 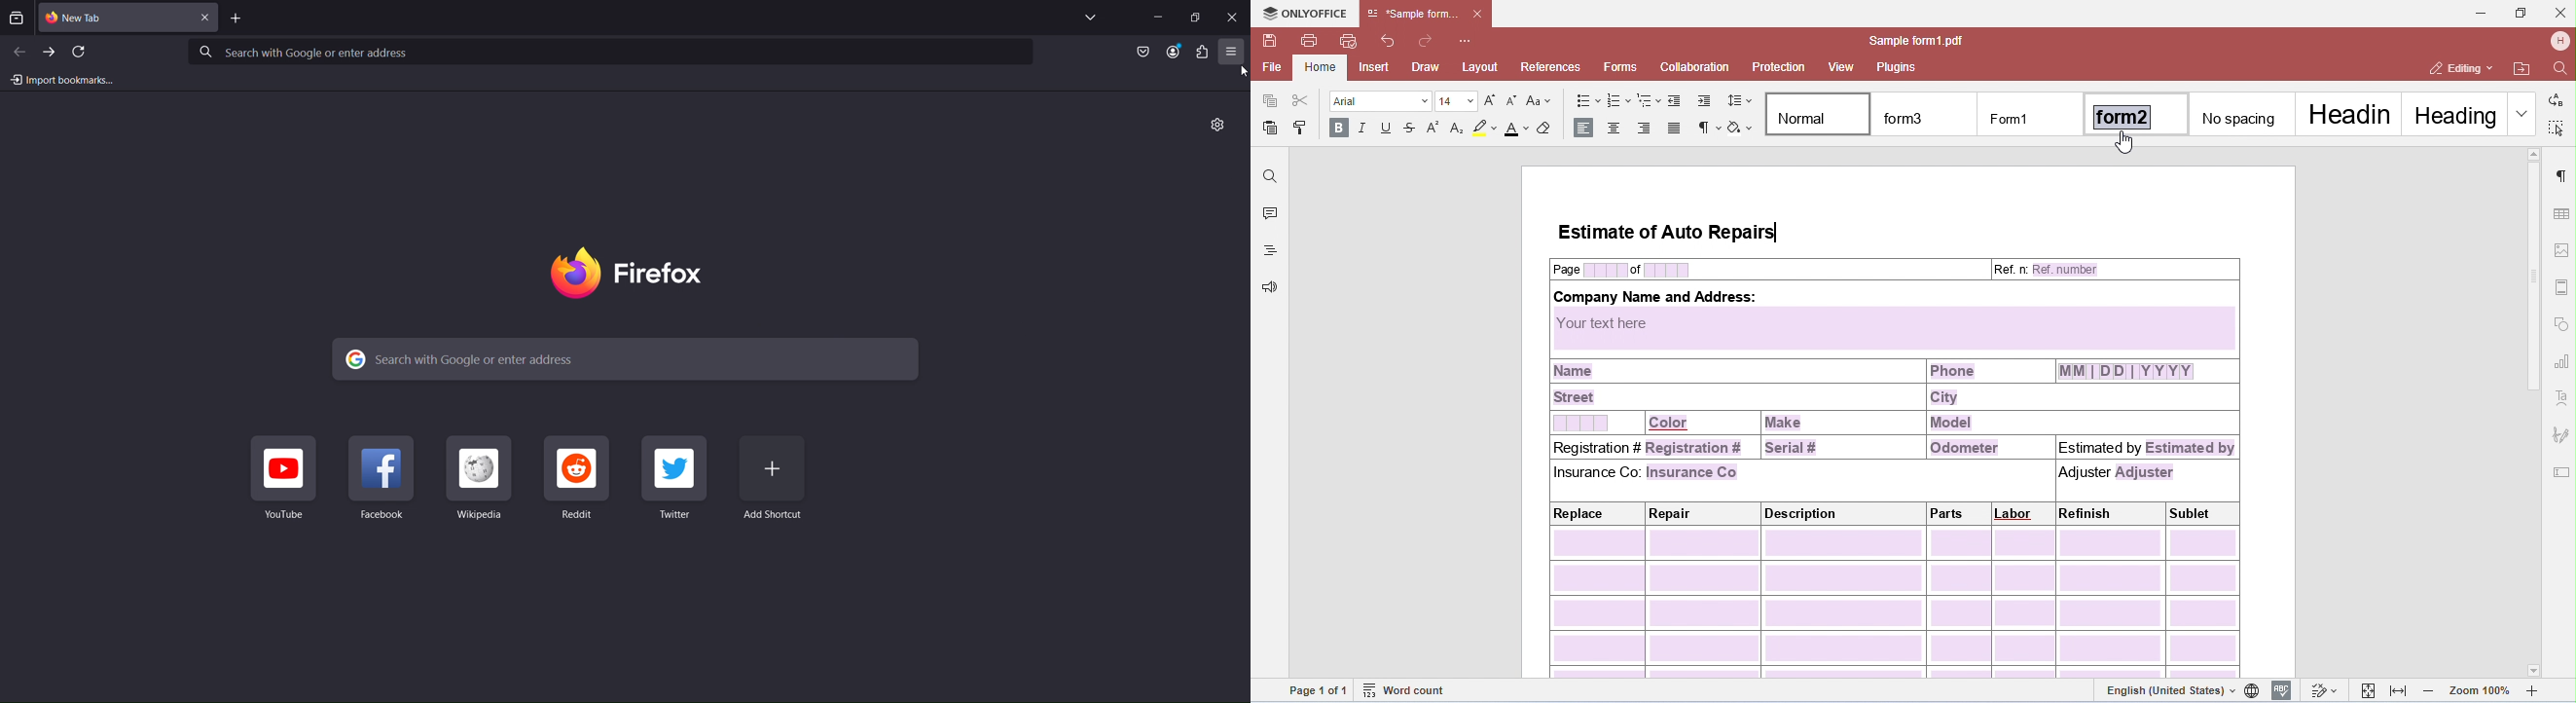 What do you see at coordinates (16, 53) in the screenshot?
I see `Back` at bounding box center [16, 53].